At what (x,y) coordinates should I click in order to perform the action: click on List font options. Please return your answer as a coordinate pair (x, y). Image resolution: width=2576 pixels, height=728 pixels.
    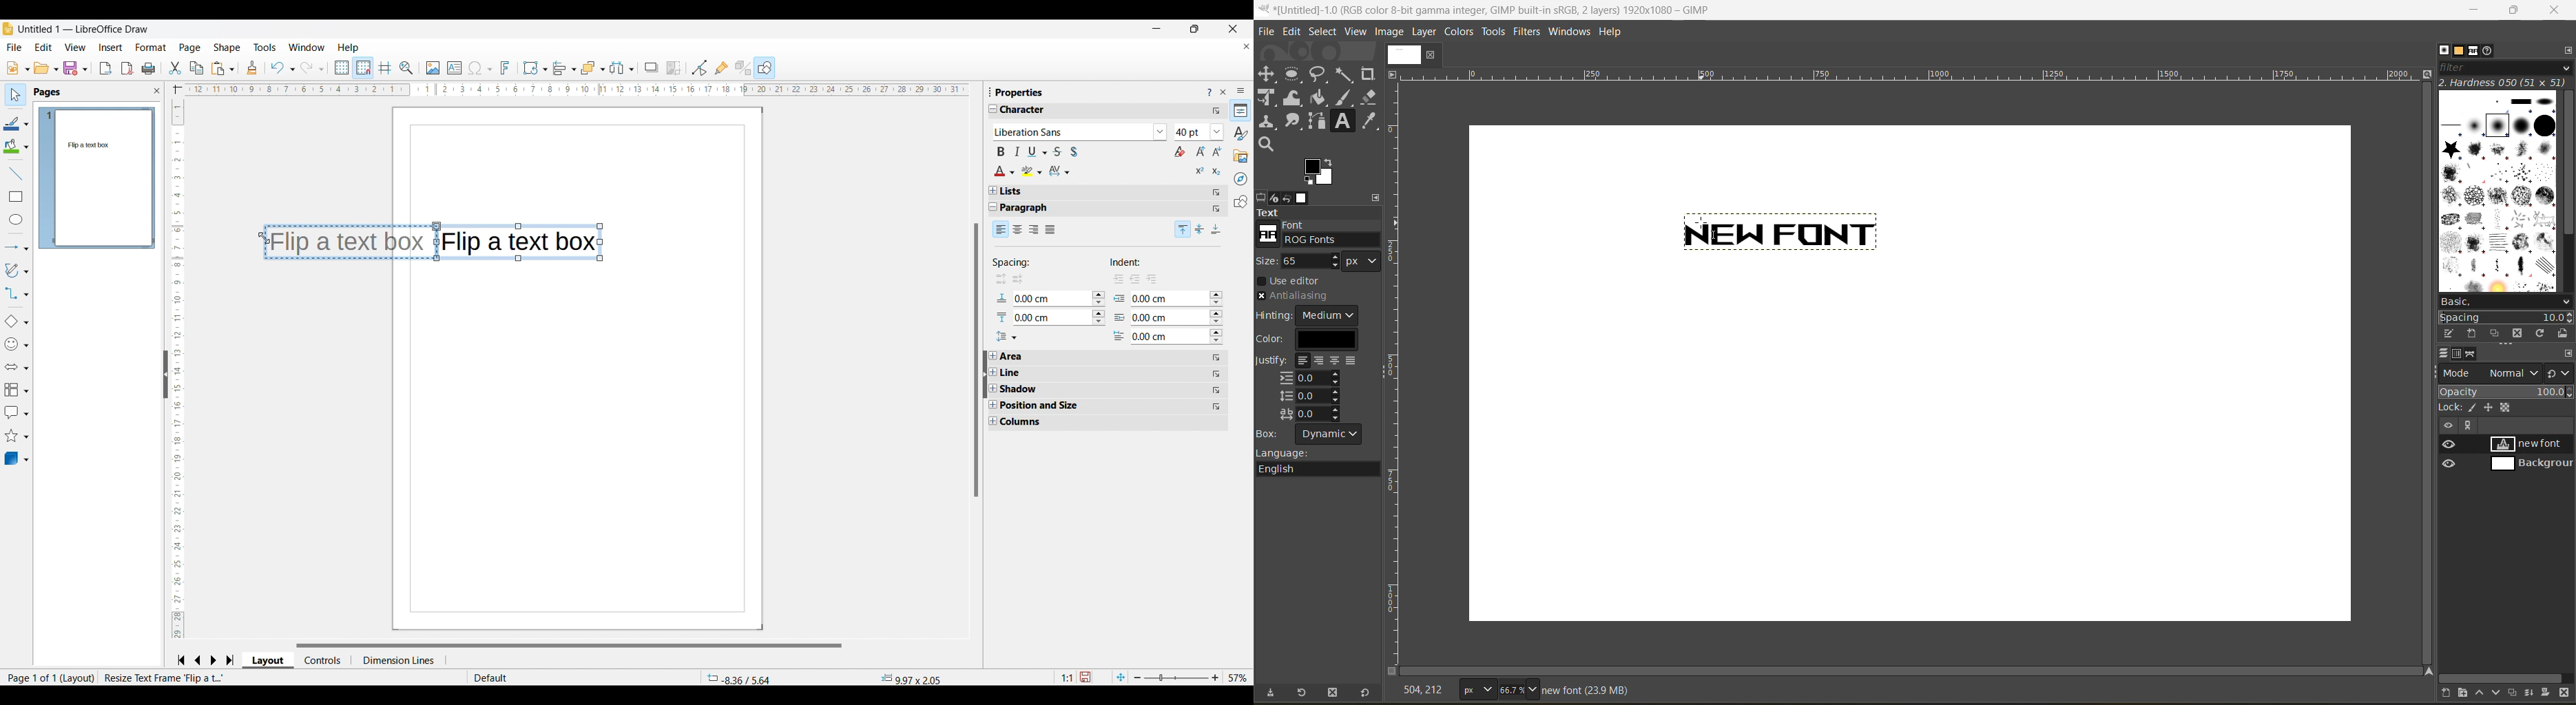
    Looking at the image, I should click on (1161, 132).